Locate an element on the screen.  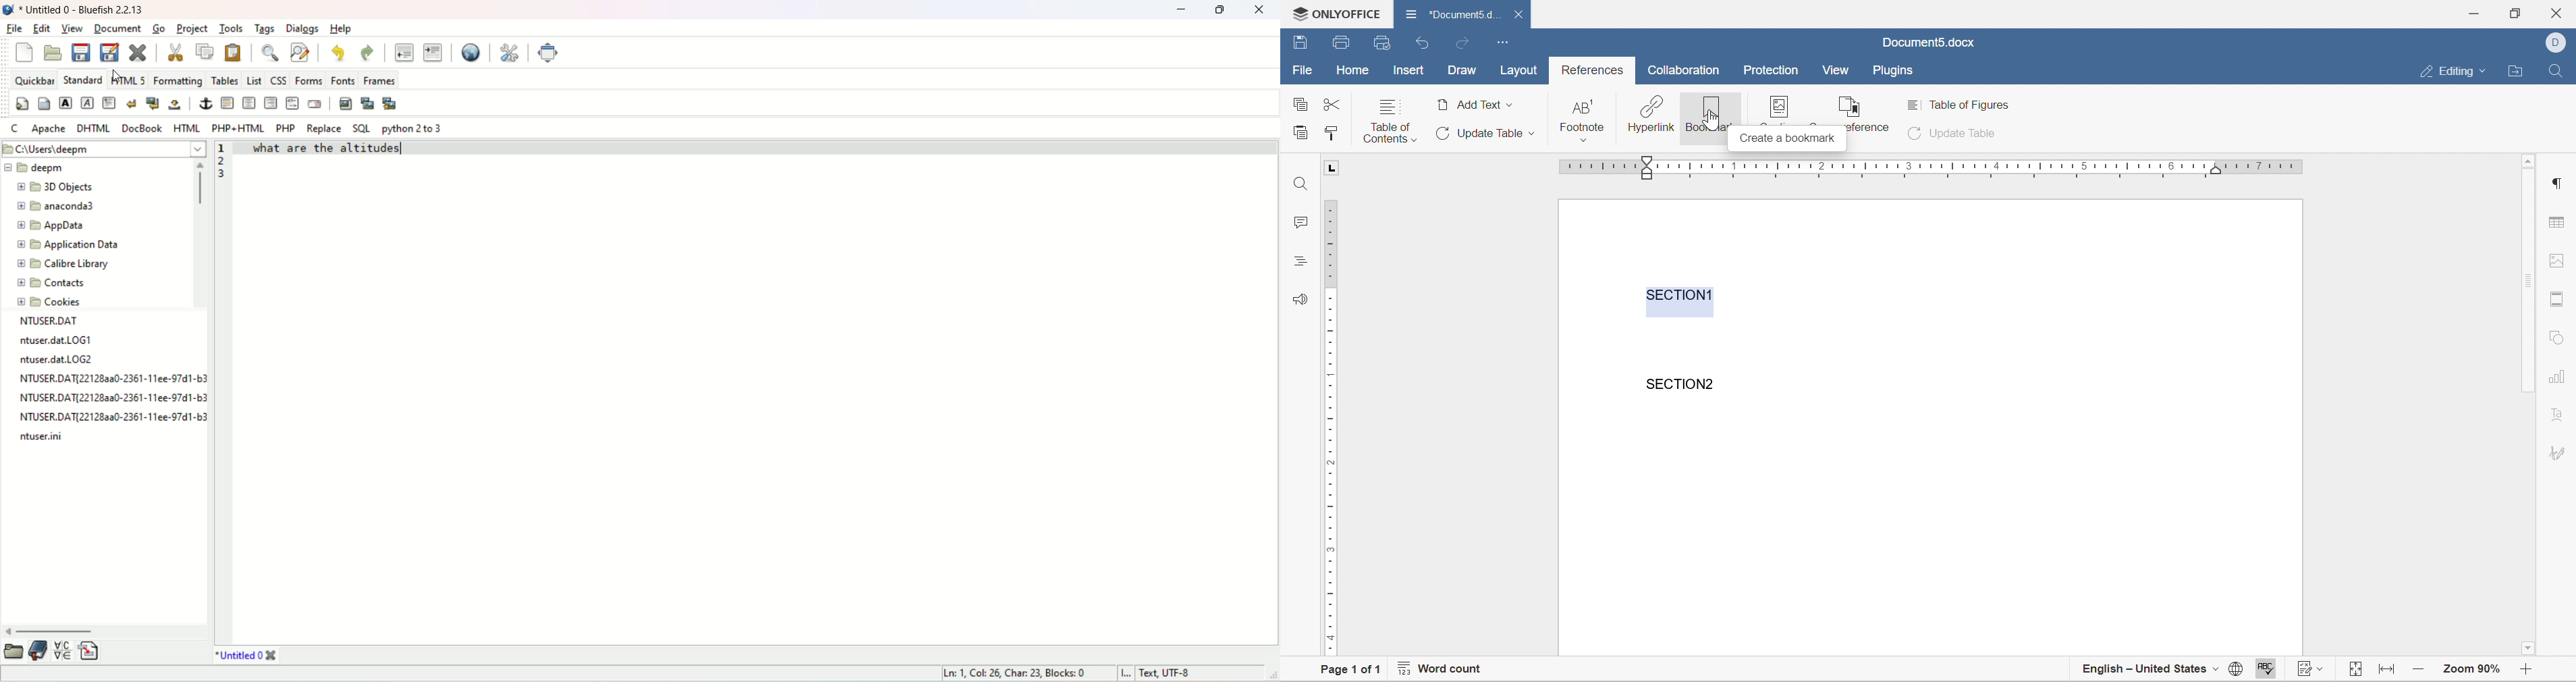
redo is located at coordinates (365, 53).